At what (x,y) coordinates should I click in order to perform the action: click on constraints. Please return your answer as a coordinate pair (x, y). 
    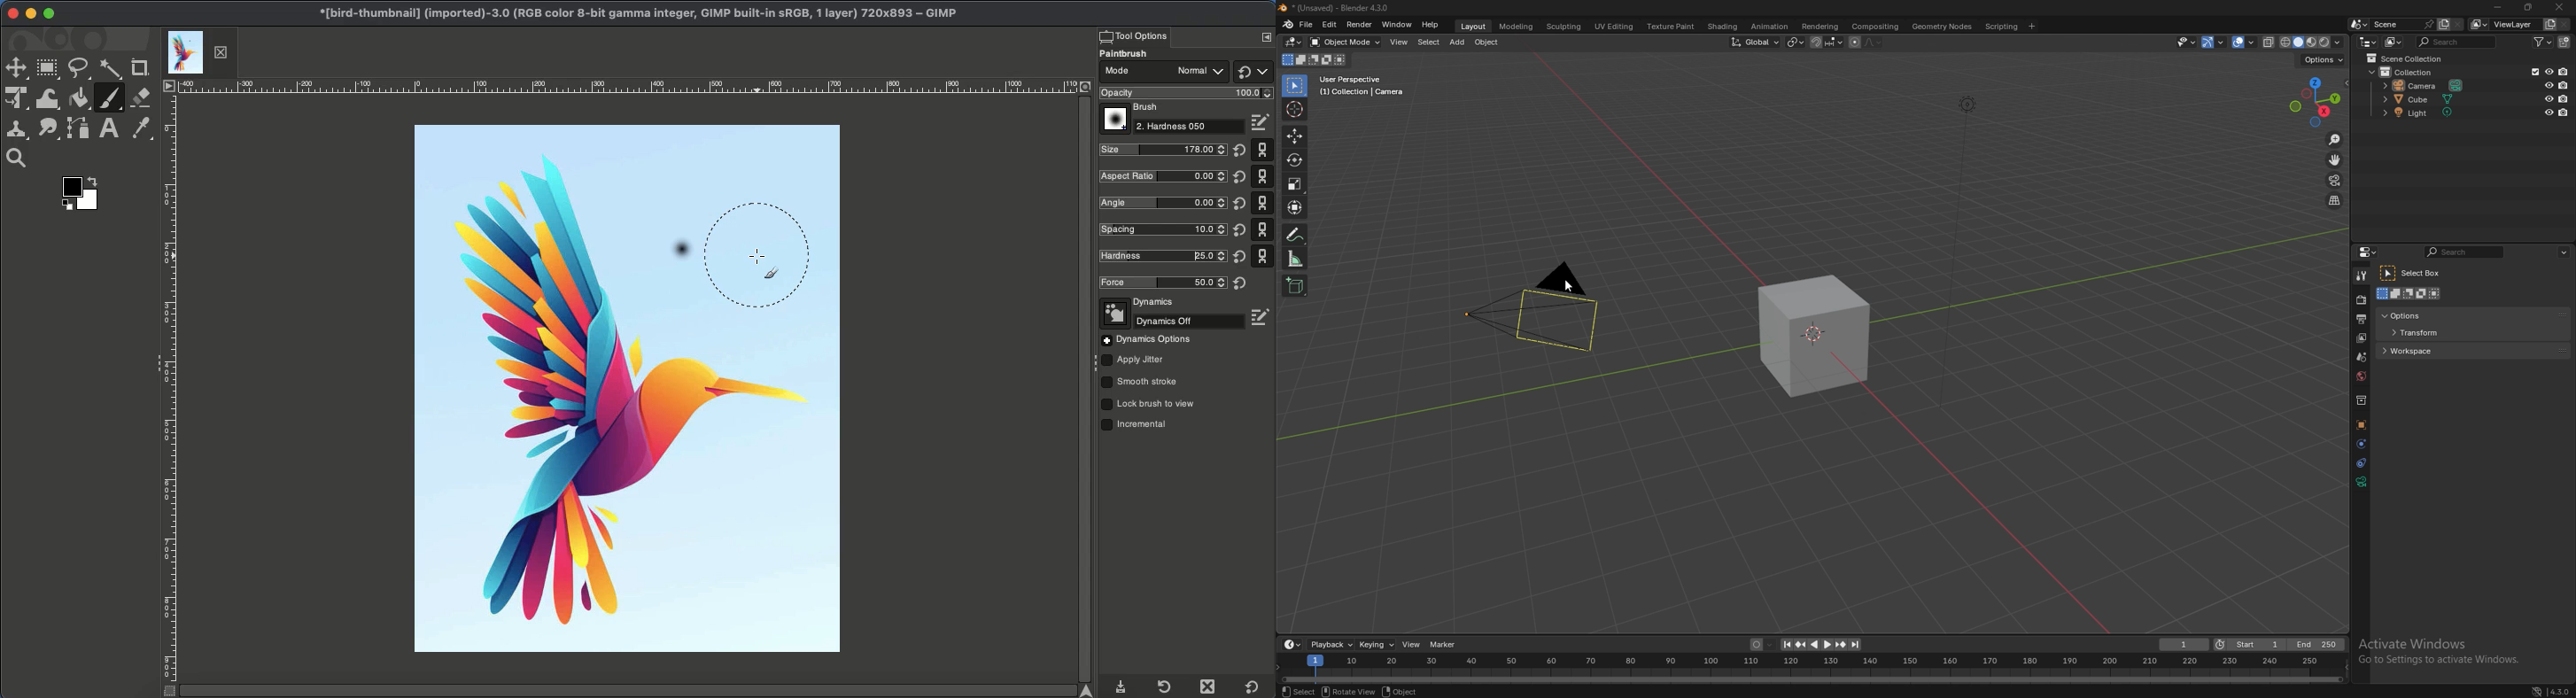
    Looking at the image, I should click on (2362, 462).